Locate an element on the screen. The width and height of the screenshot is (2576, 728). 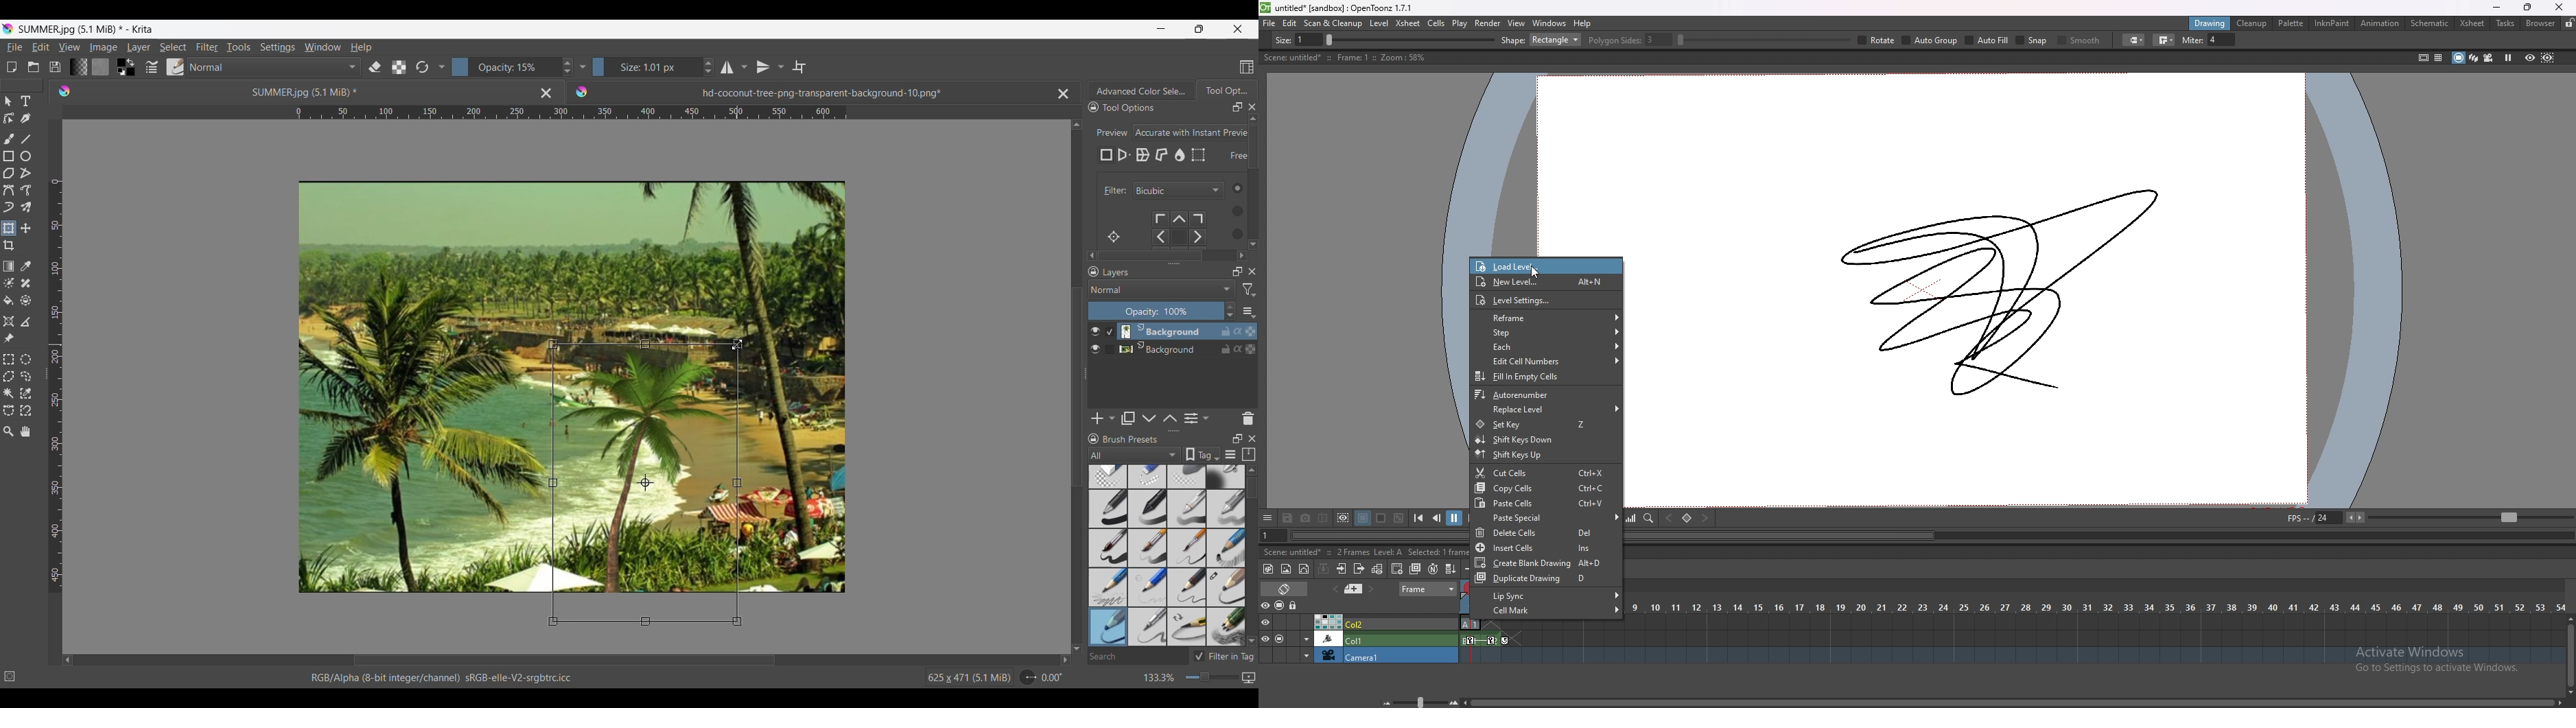
Down is located at coordinates (1252, 640).